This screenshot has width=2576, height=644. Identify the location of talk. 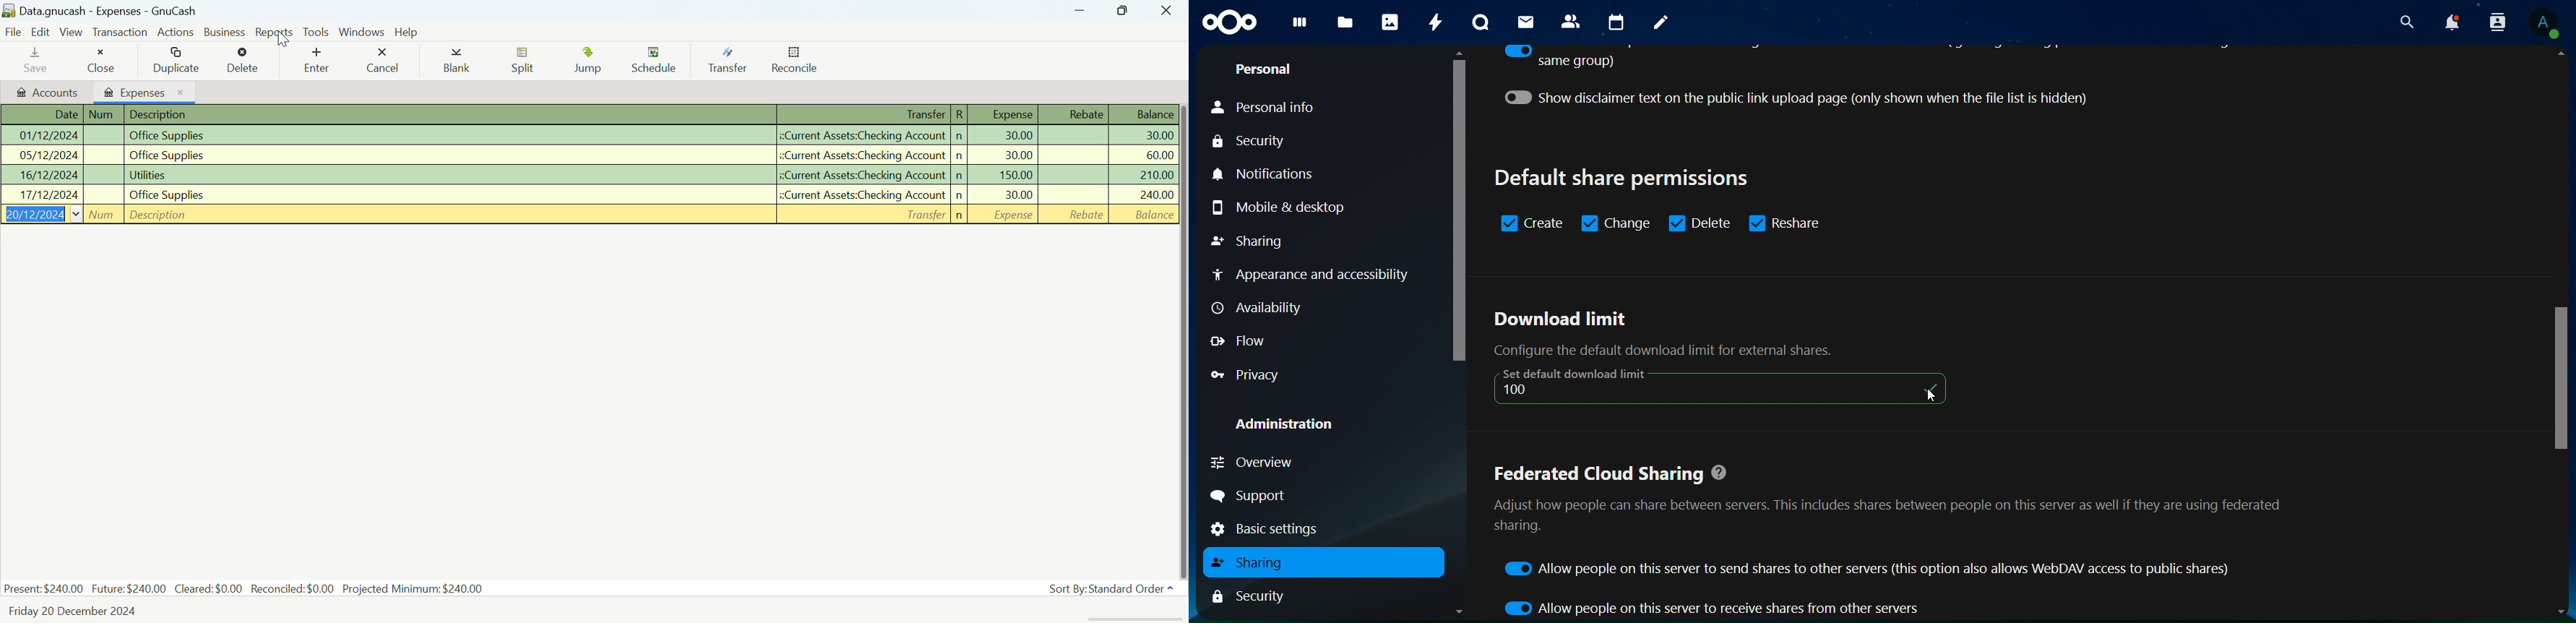
(1483, 22).